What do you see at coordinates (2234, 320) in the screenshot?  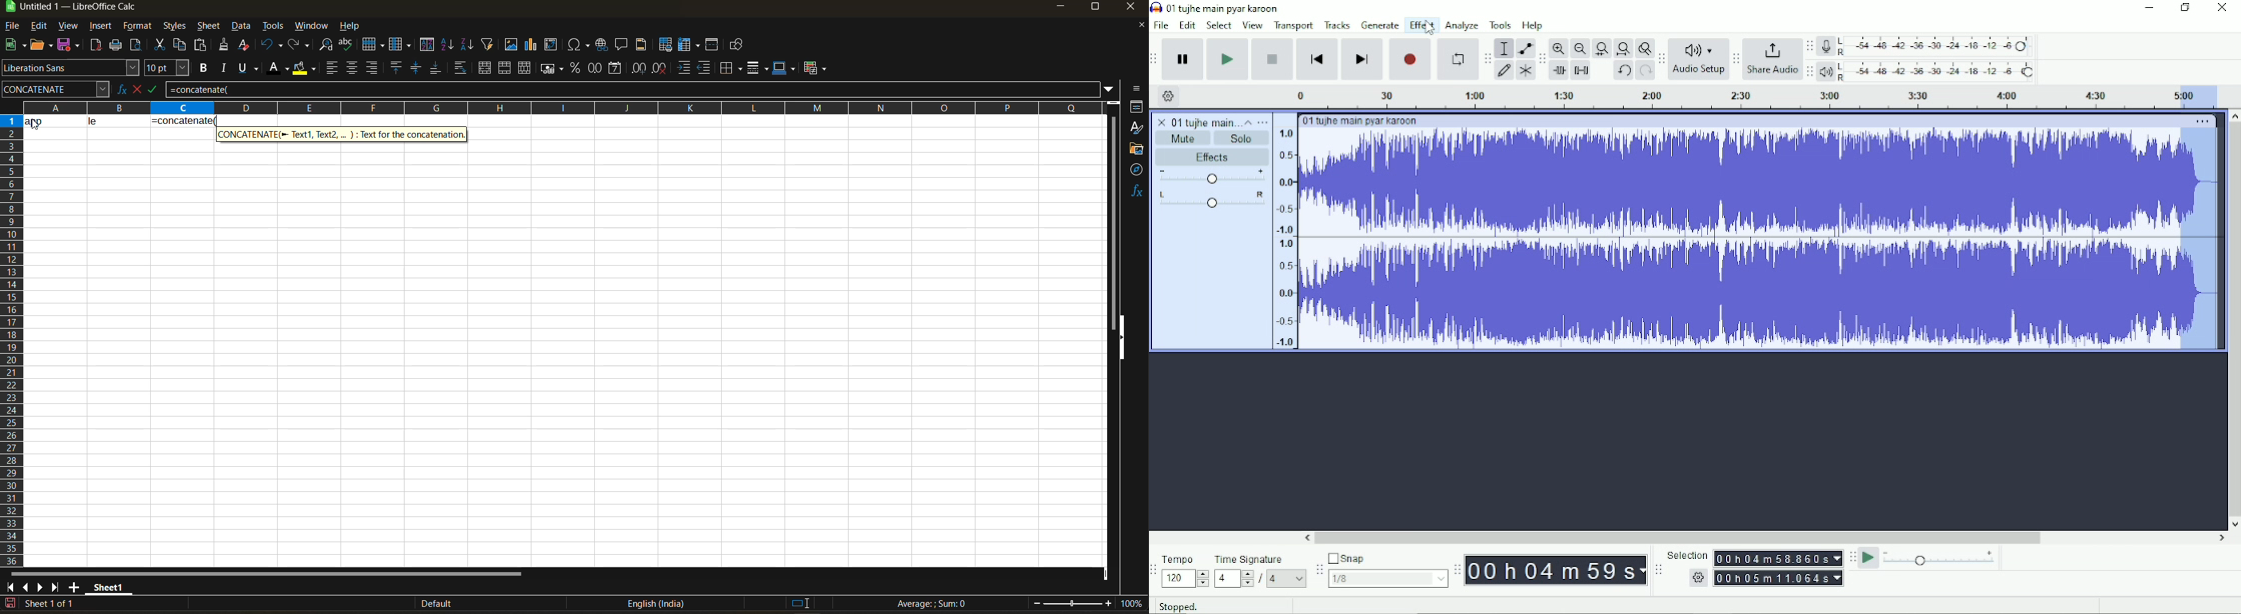 I see `Vertical scrollbar` at bounding box center [2234, 320].